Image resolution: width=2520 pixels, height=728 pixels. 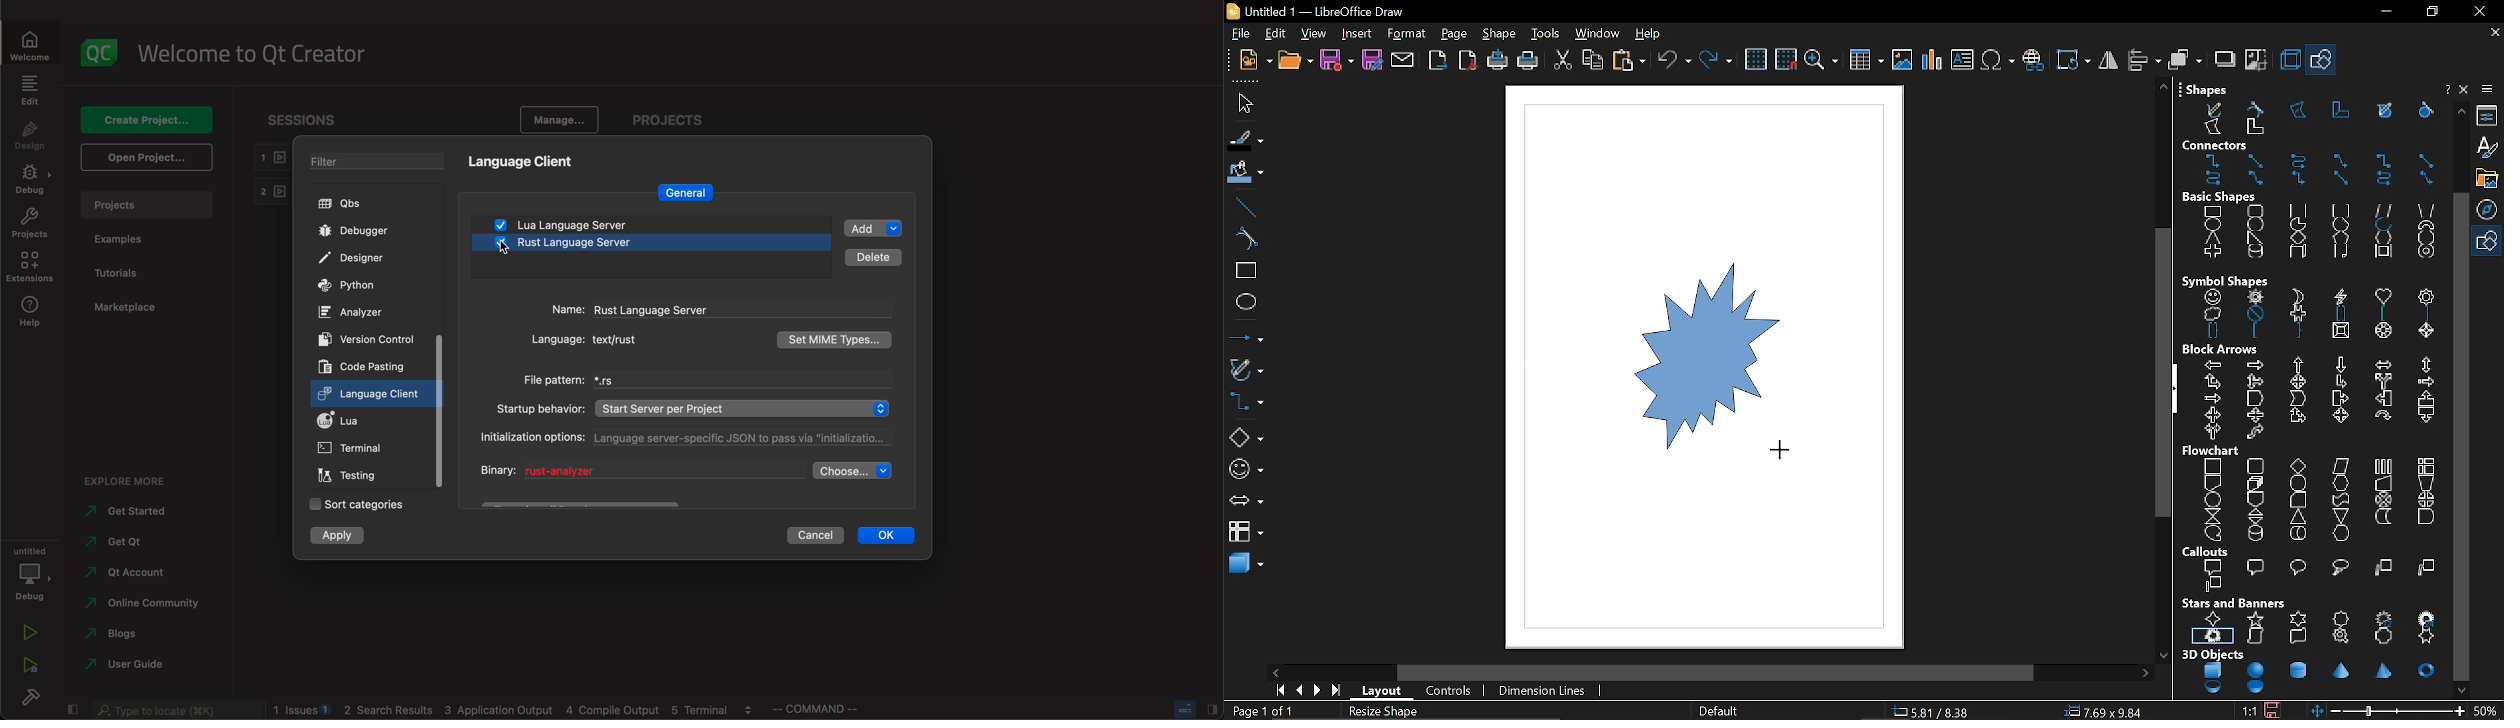 I want to click on 3d shapes, so click(x=1246, y=566).